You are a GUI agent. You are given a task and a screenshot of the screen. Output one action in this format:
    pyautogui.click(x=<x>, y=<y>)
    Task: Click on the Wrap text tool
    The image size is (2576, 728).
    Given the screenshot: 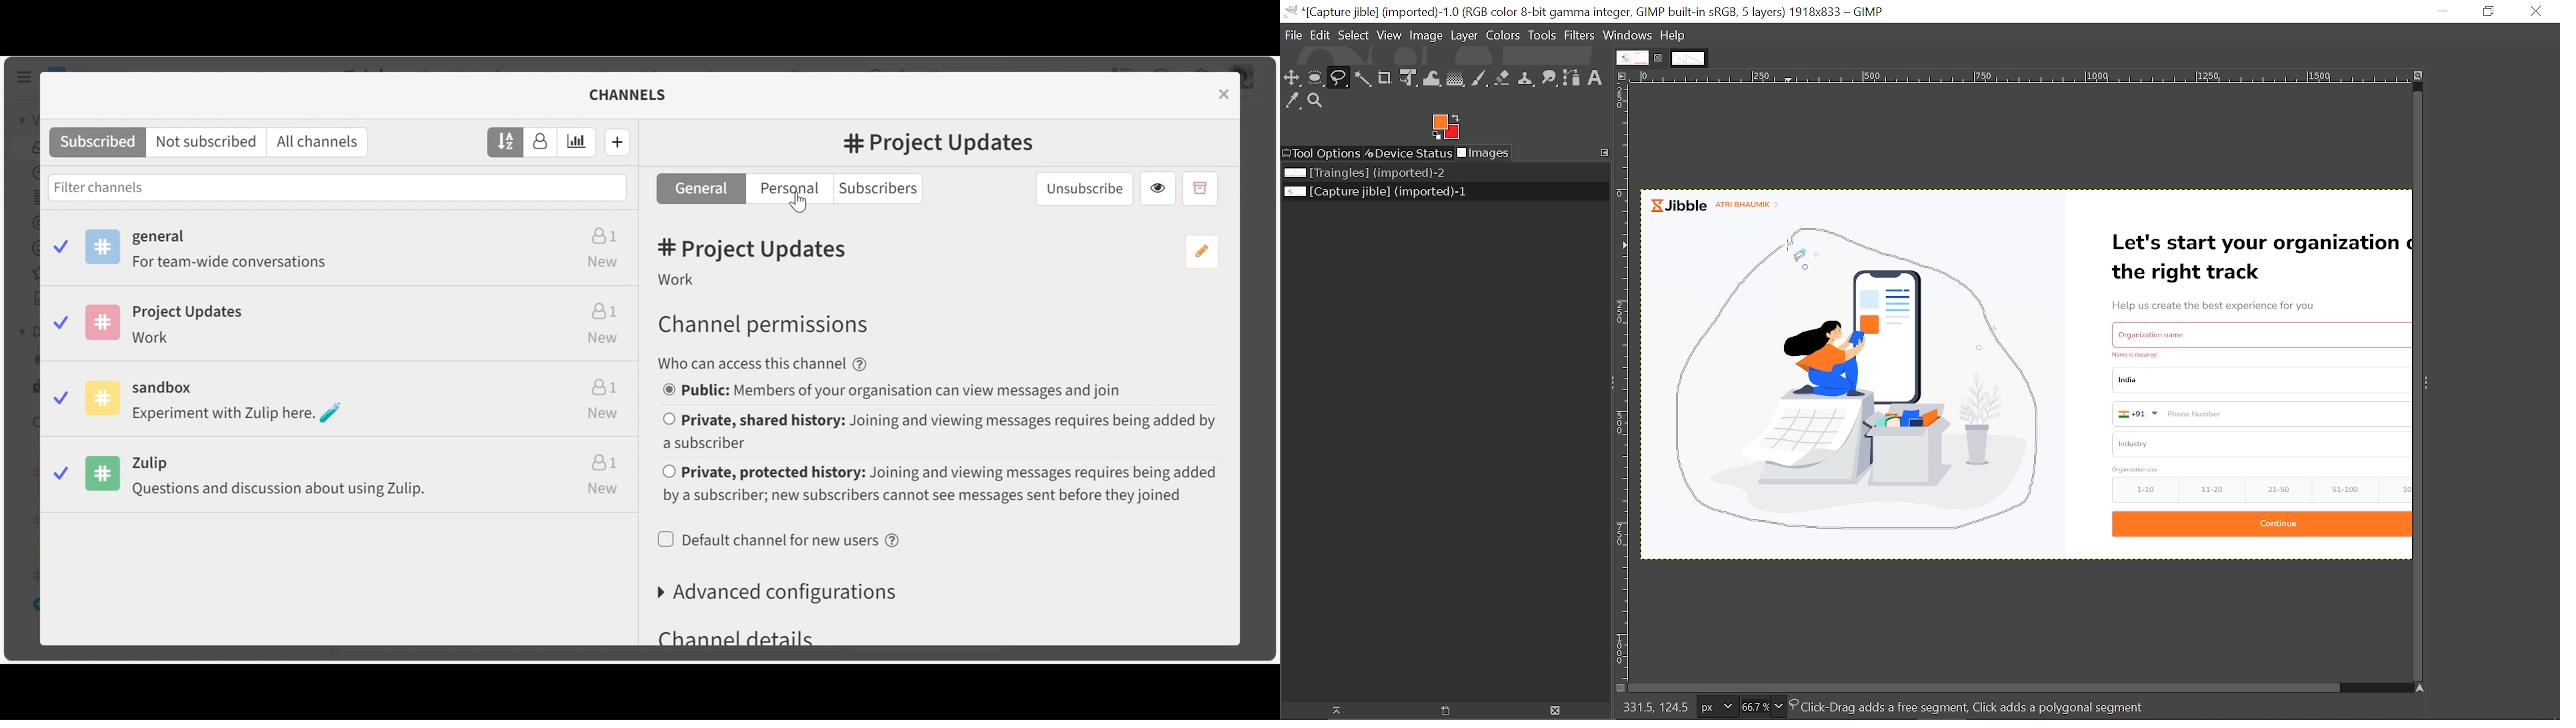 What is the action you would take?
    pyautogui.click(x=1432, y=79)
    